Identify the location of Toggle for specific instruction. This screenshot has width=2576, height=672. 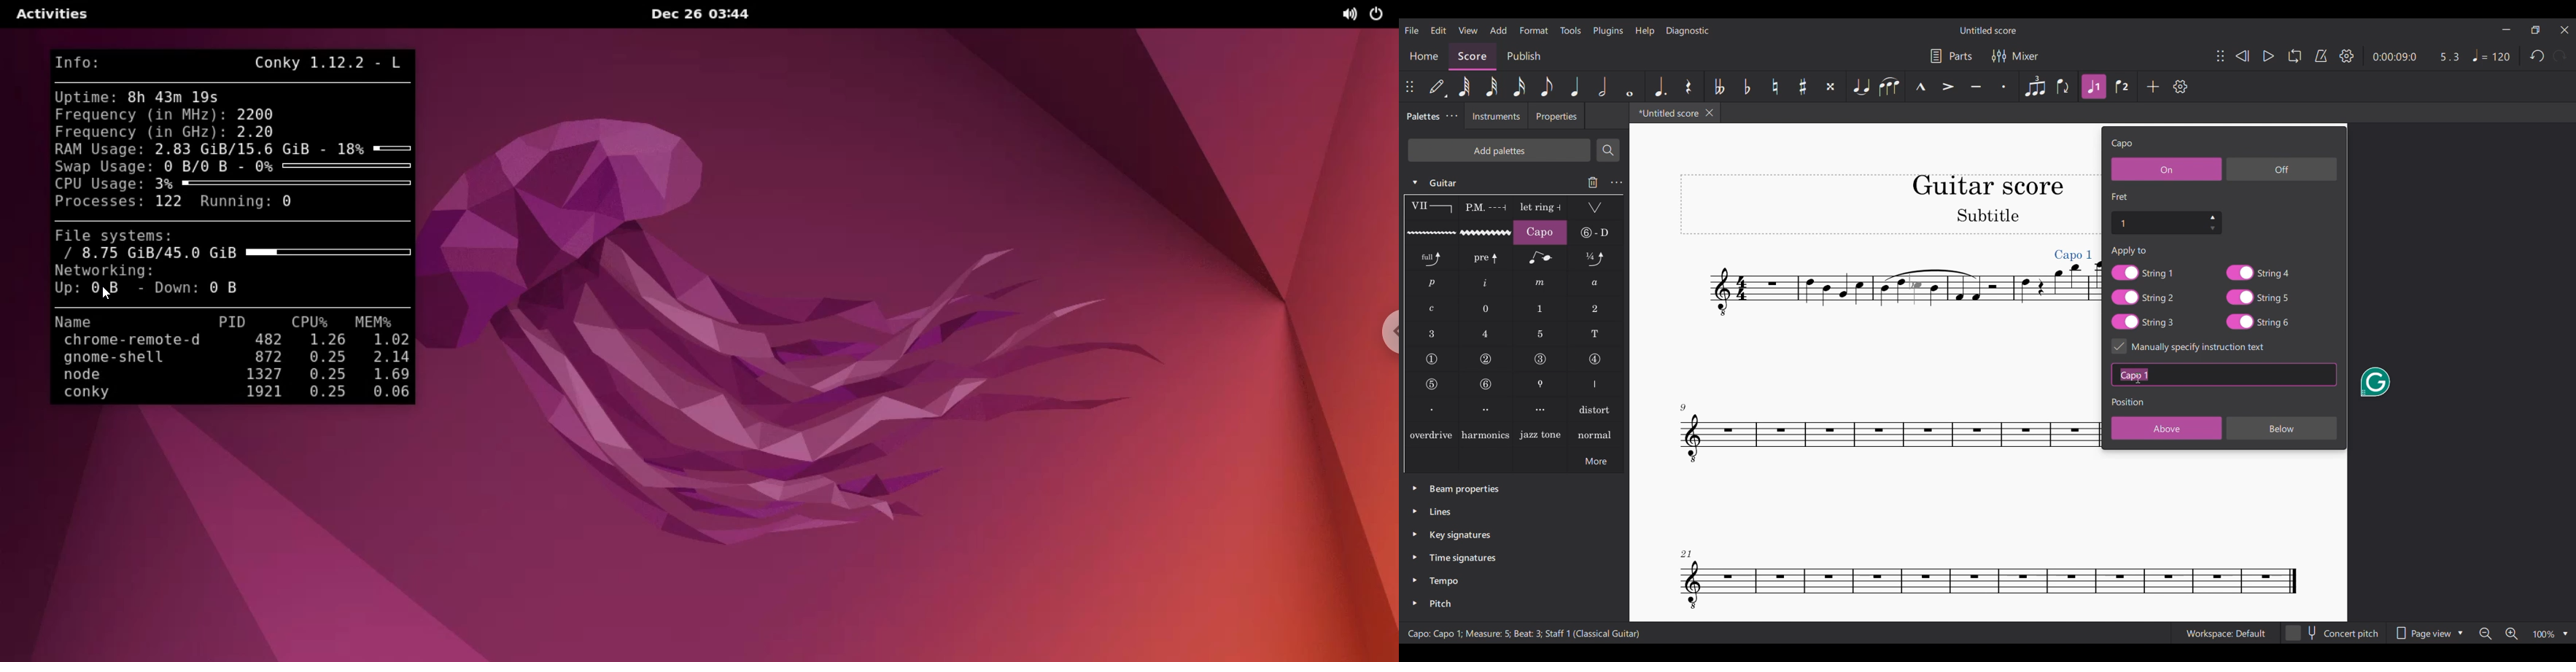
(2200, 346).